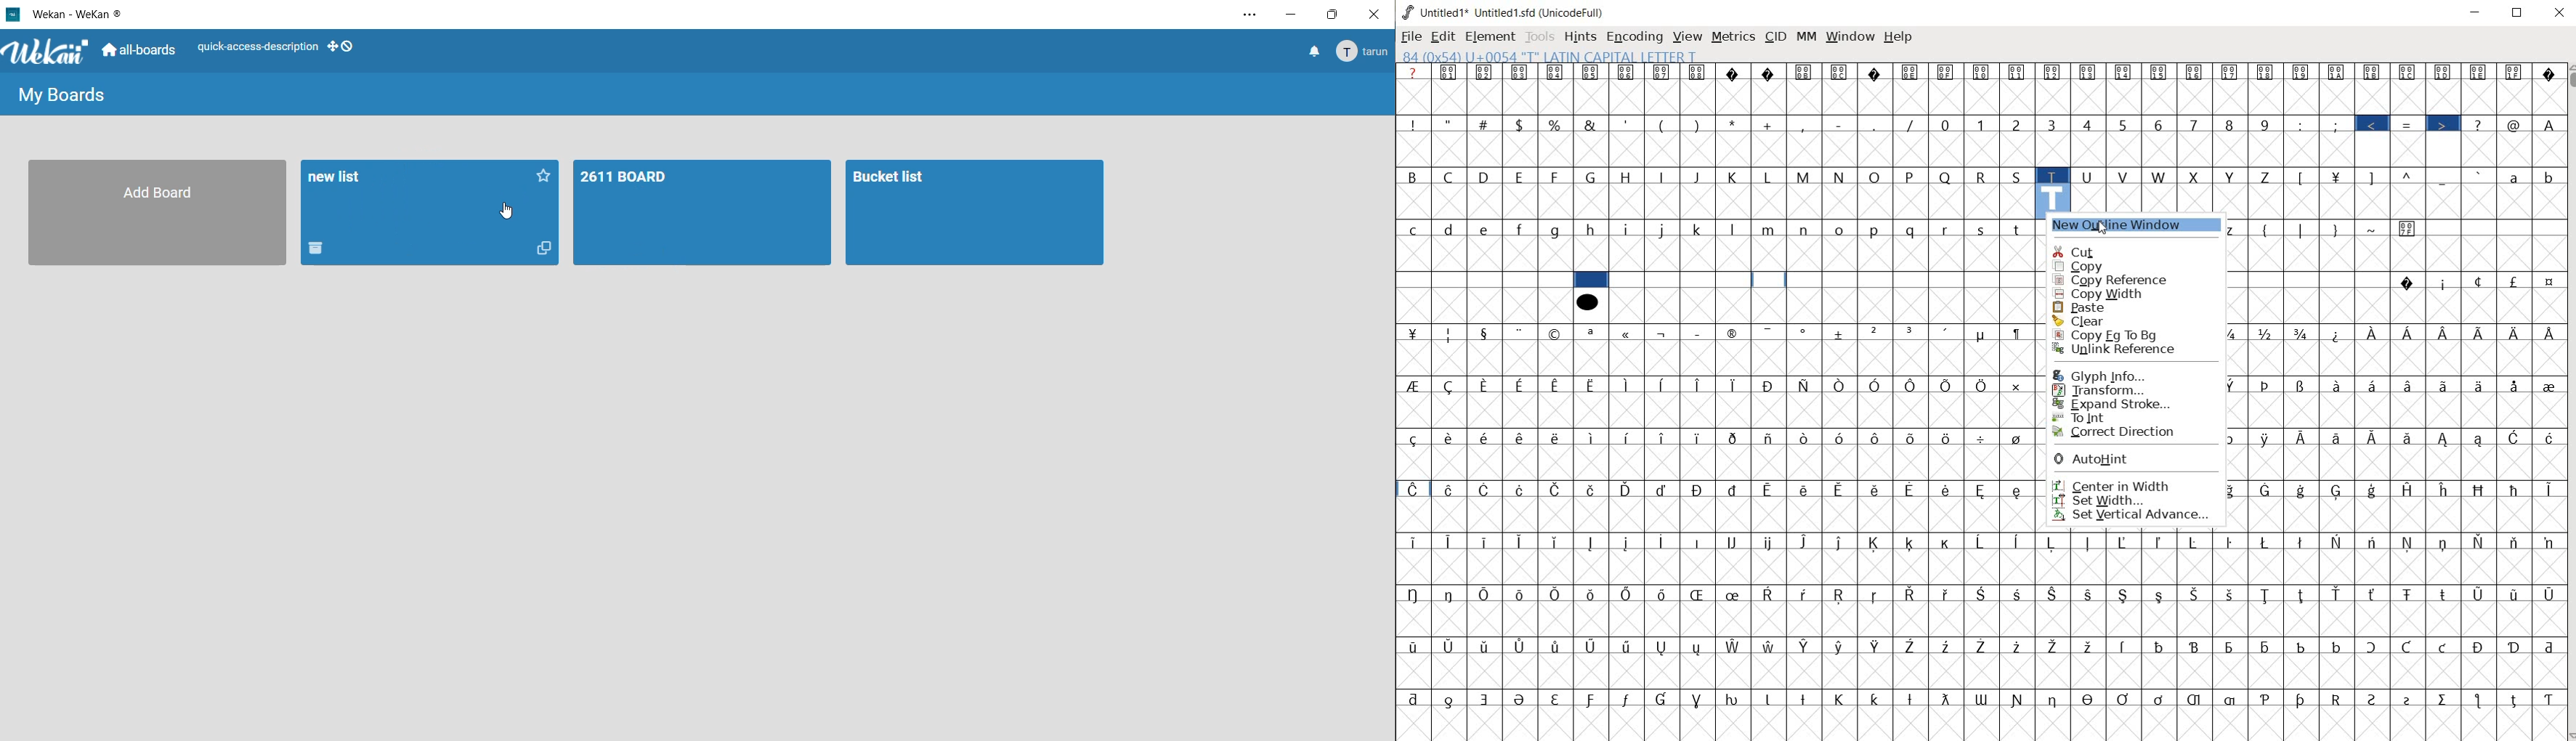 The height and width of the screenshot is (756, 2576). I want to click on quick access description, so click(257, 45).